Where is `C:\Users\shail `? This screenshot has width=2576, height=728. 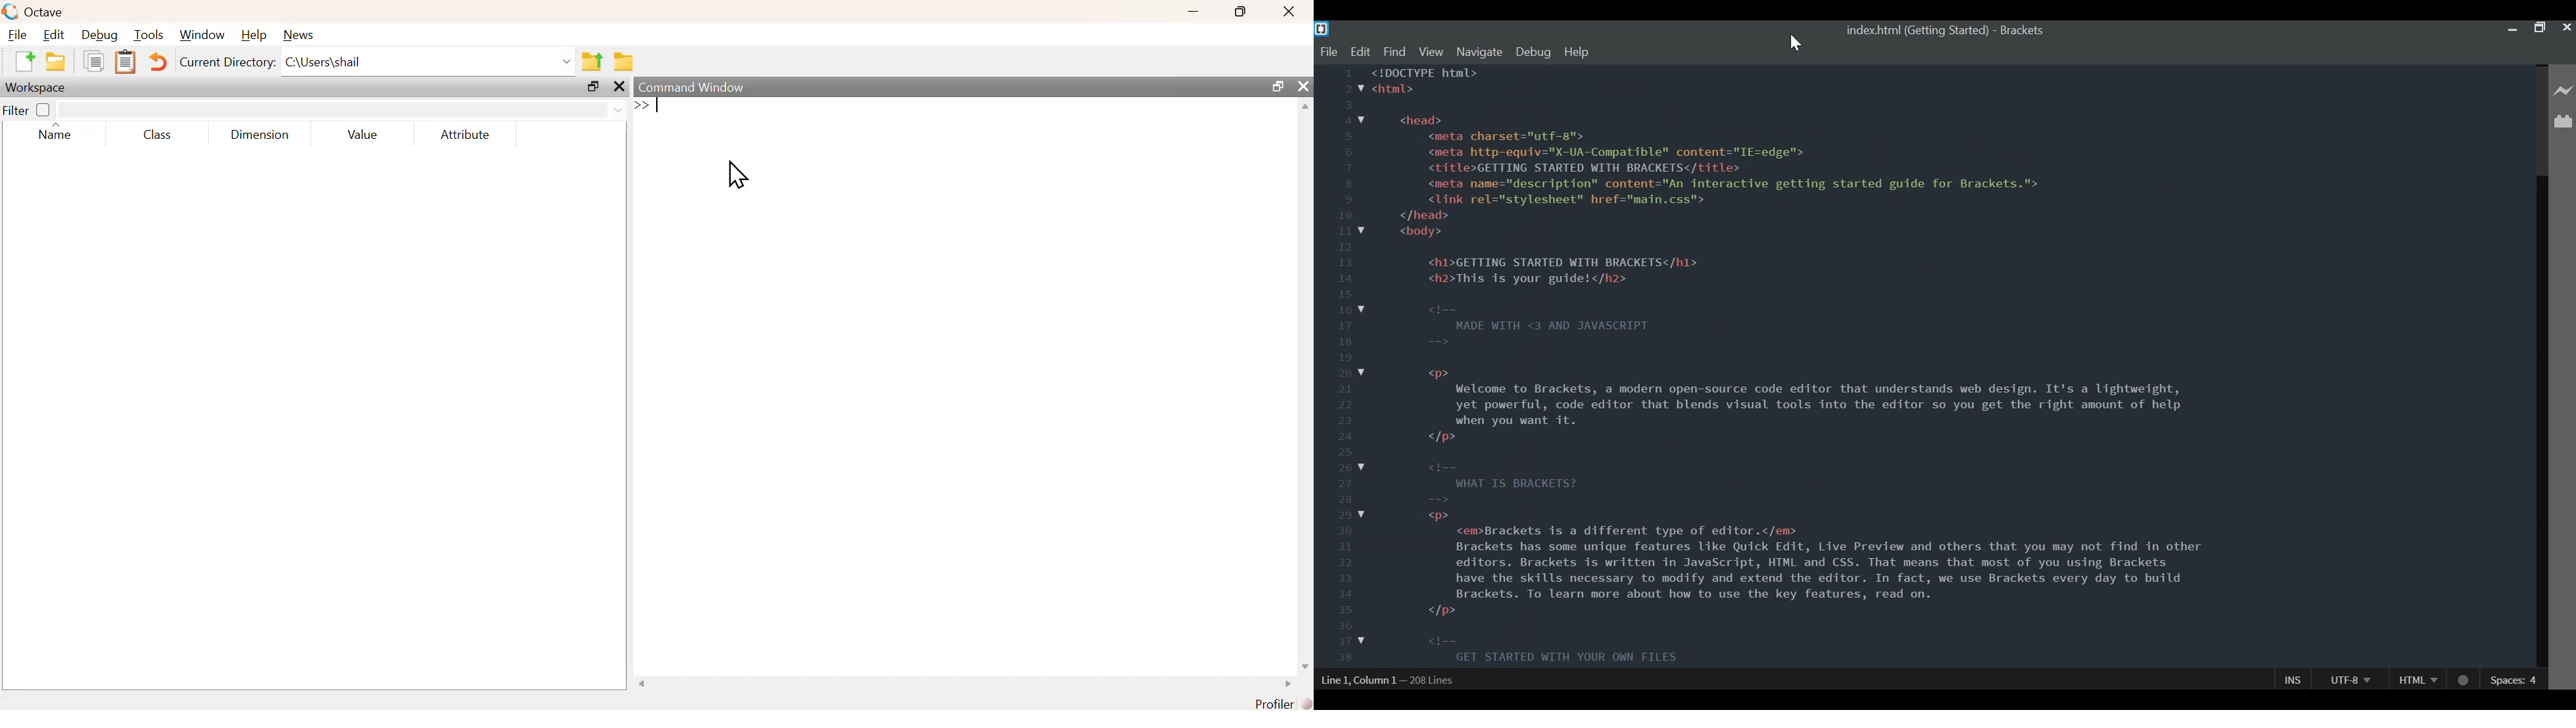 C:\Users\shail  is located at coordinates (429, 62).